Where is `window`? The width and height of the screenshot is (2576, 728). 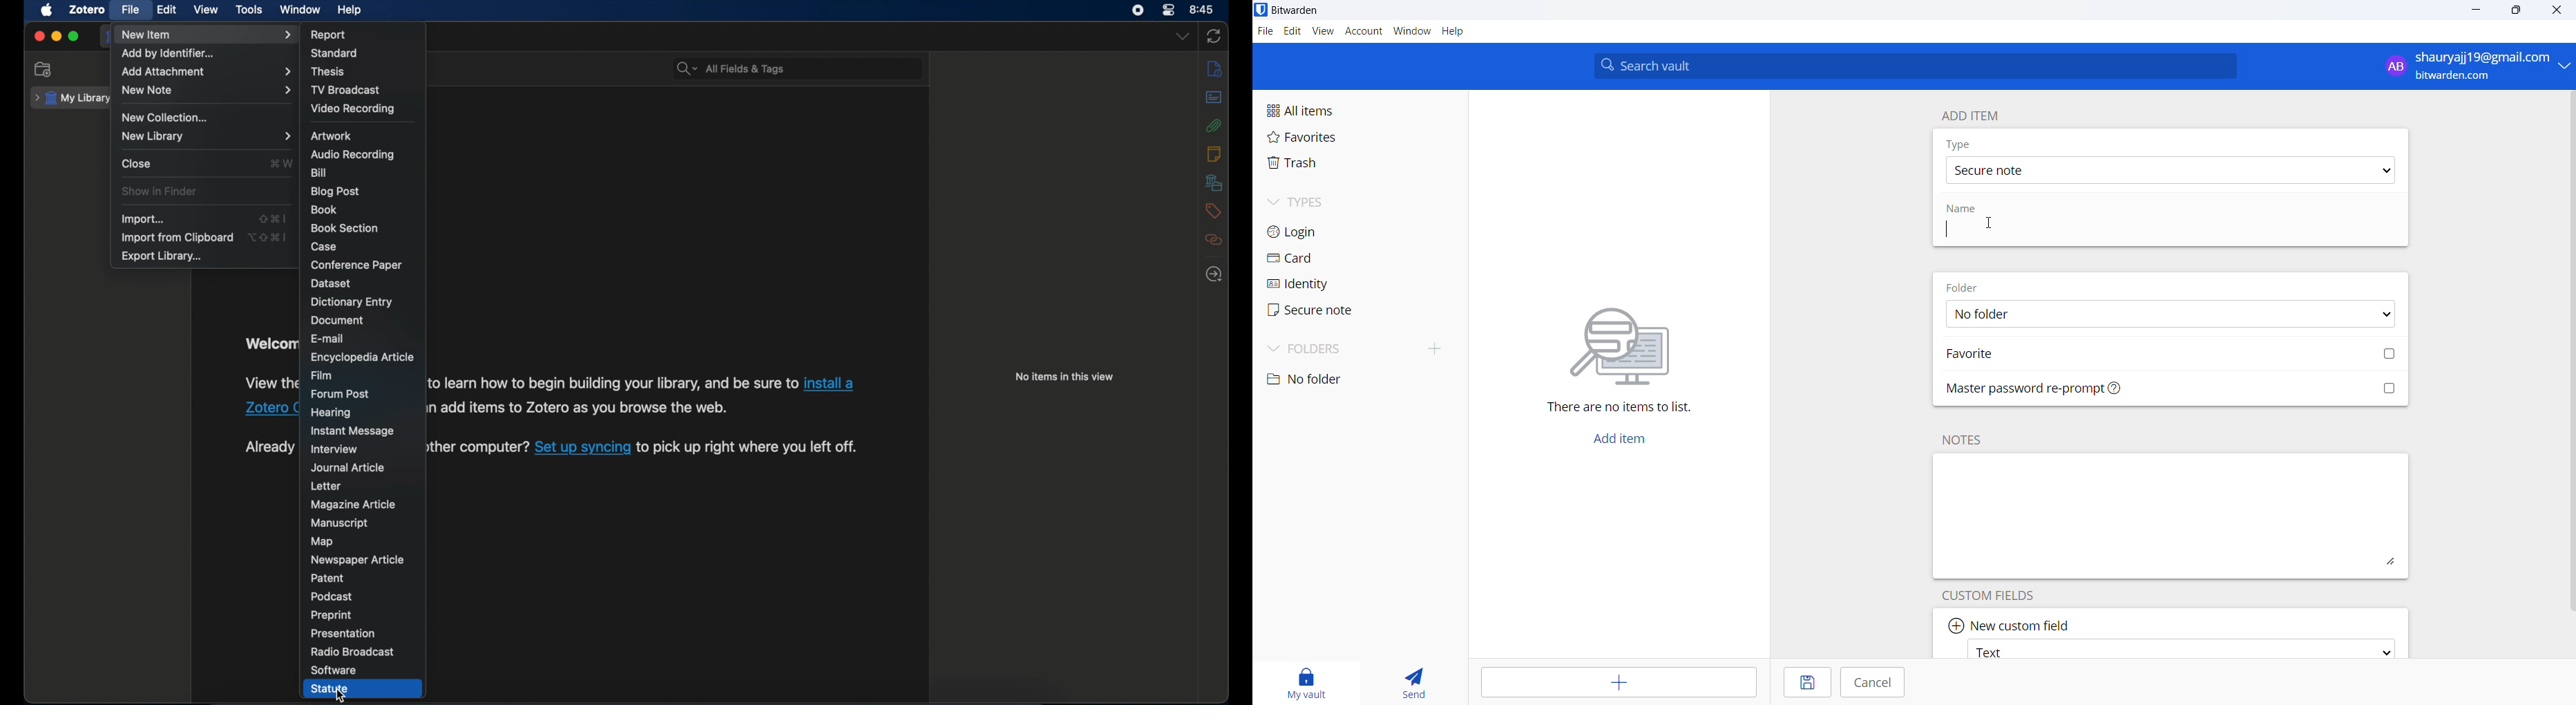
window is located at coordinates (301, 9).